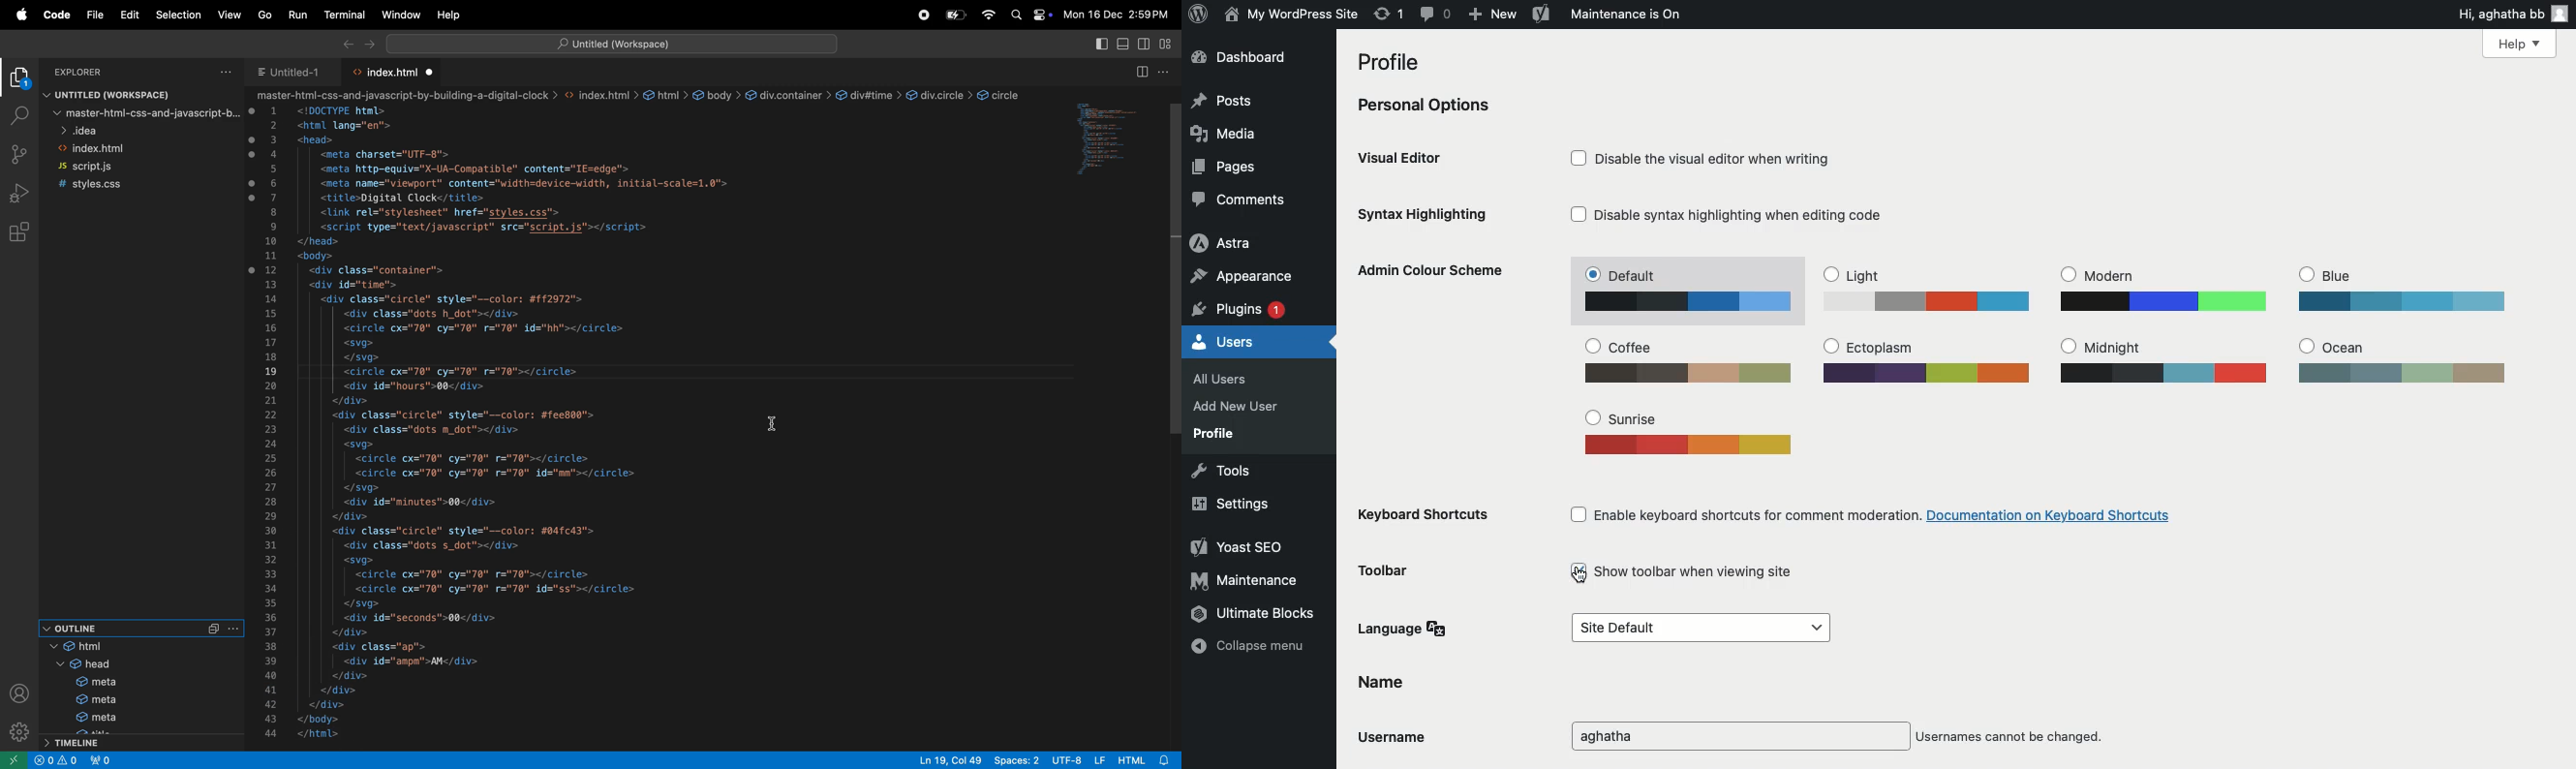 This screenshot has width=2576, height=784. What do you see at coordinates (1437, 14) in the screenshot?
I see `Comment` at bounding box center [1437, 14].